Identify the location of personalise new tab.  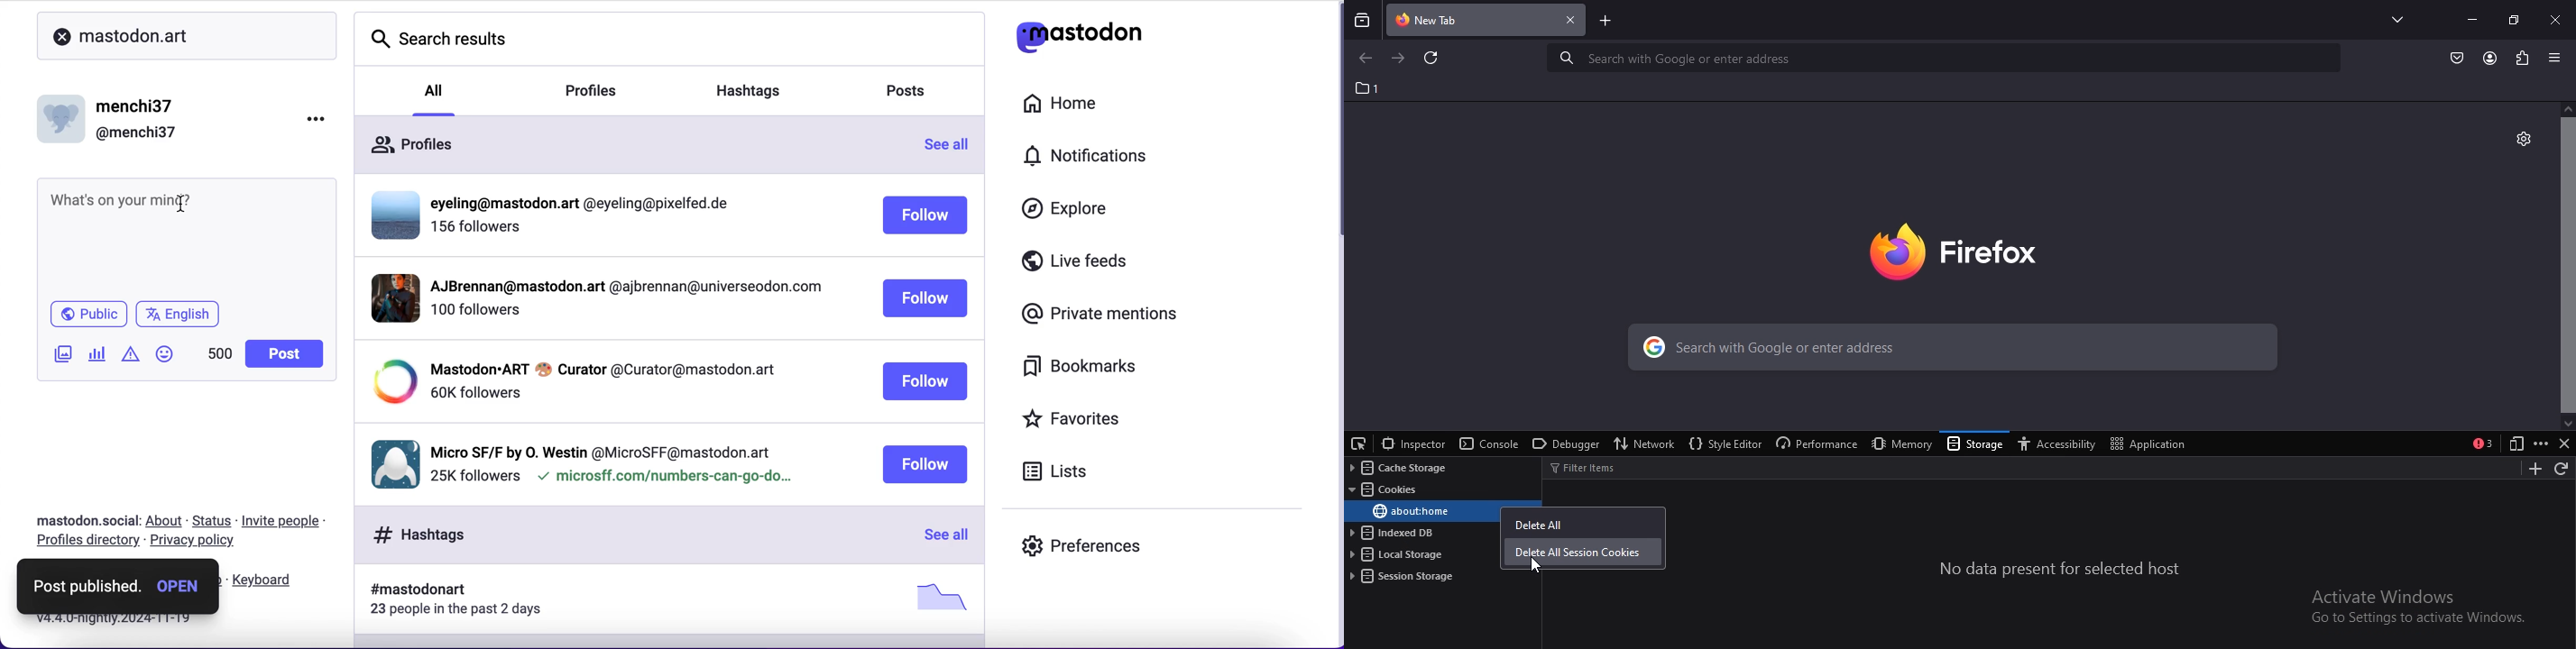
(2523, 137).